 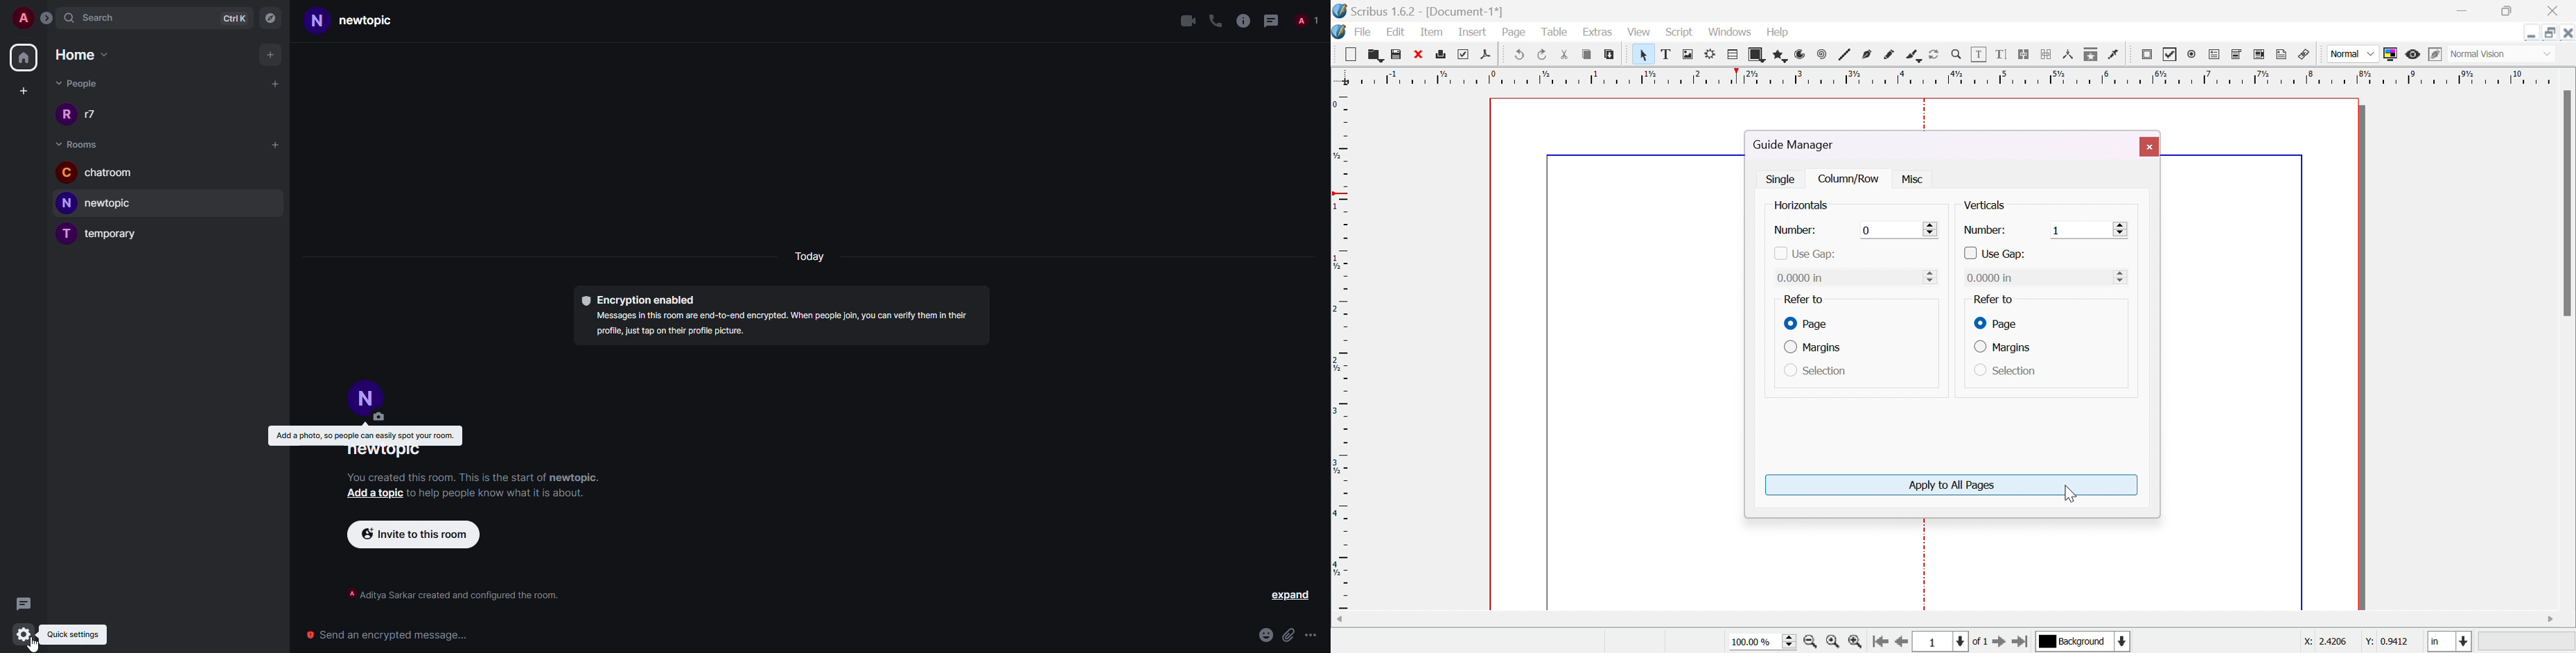 I want to click on scroll bar, so click(x=2569, y=203).